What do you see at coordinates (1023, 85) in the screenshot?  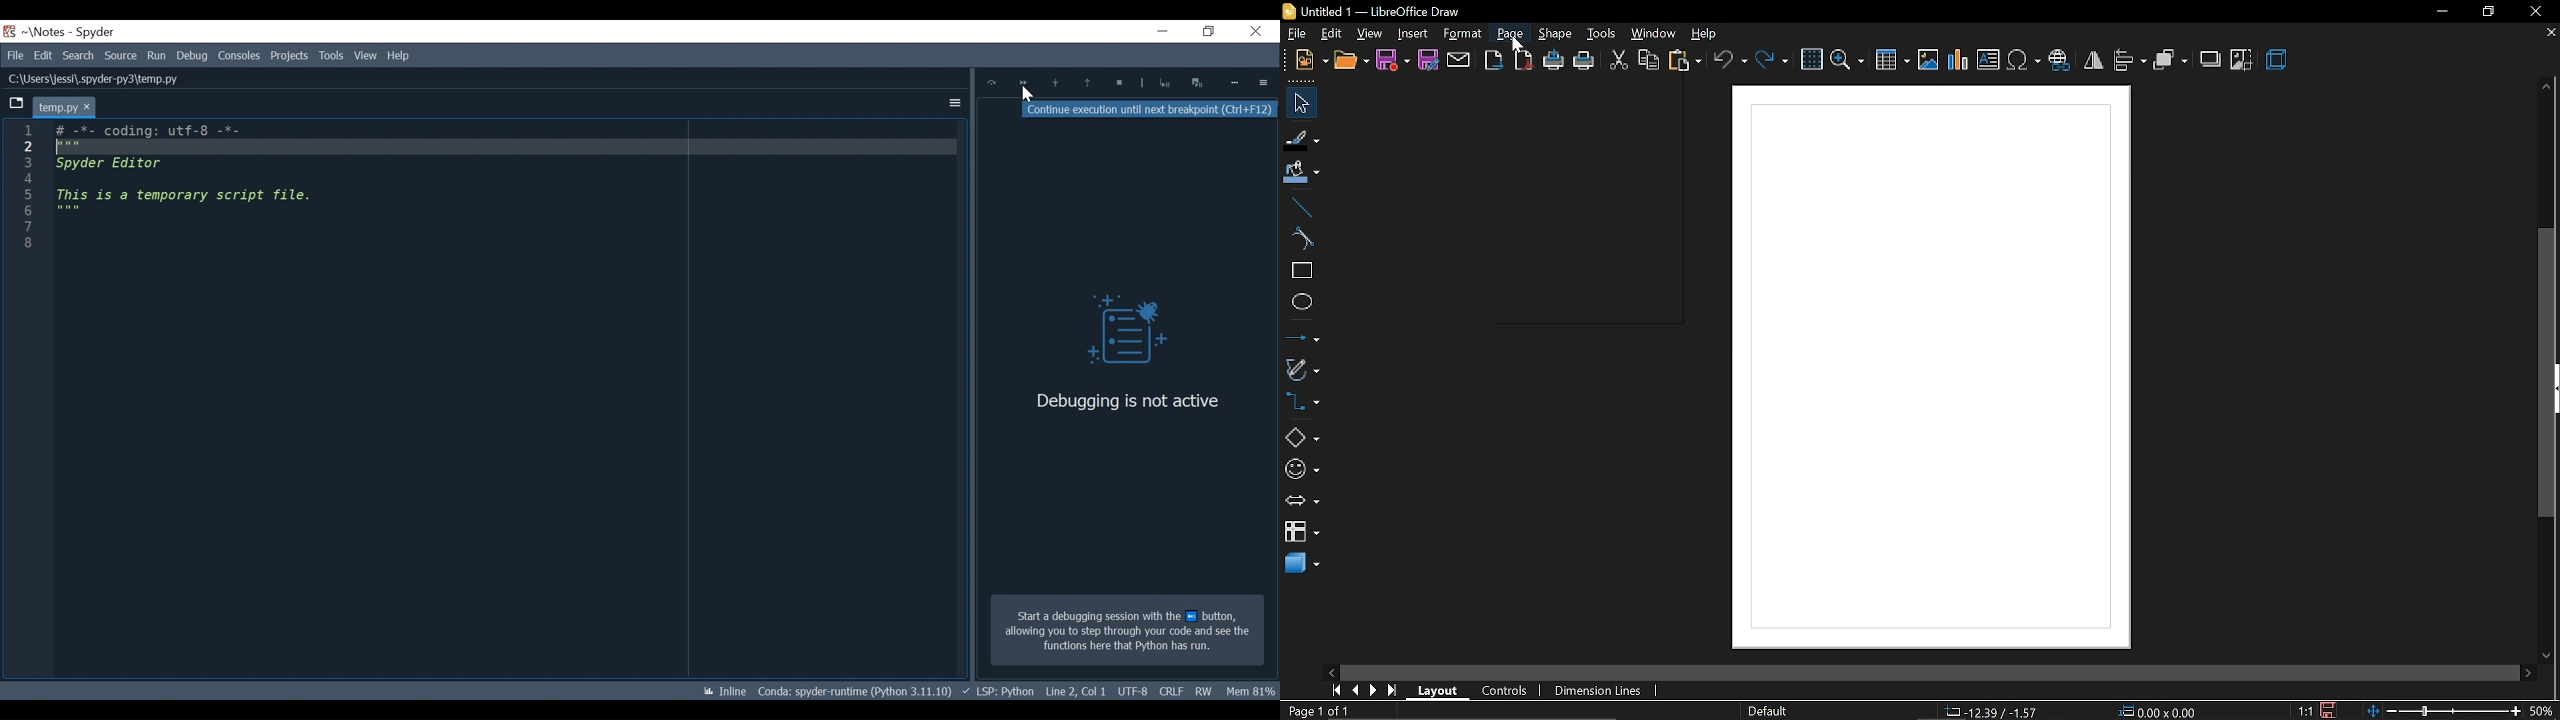 I see `Continue ExecutionUntil next breakpoint` at bounding box center [1023, 85].